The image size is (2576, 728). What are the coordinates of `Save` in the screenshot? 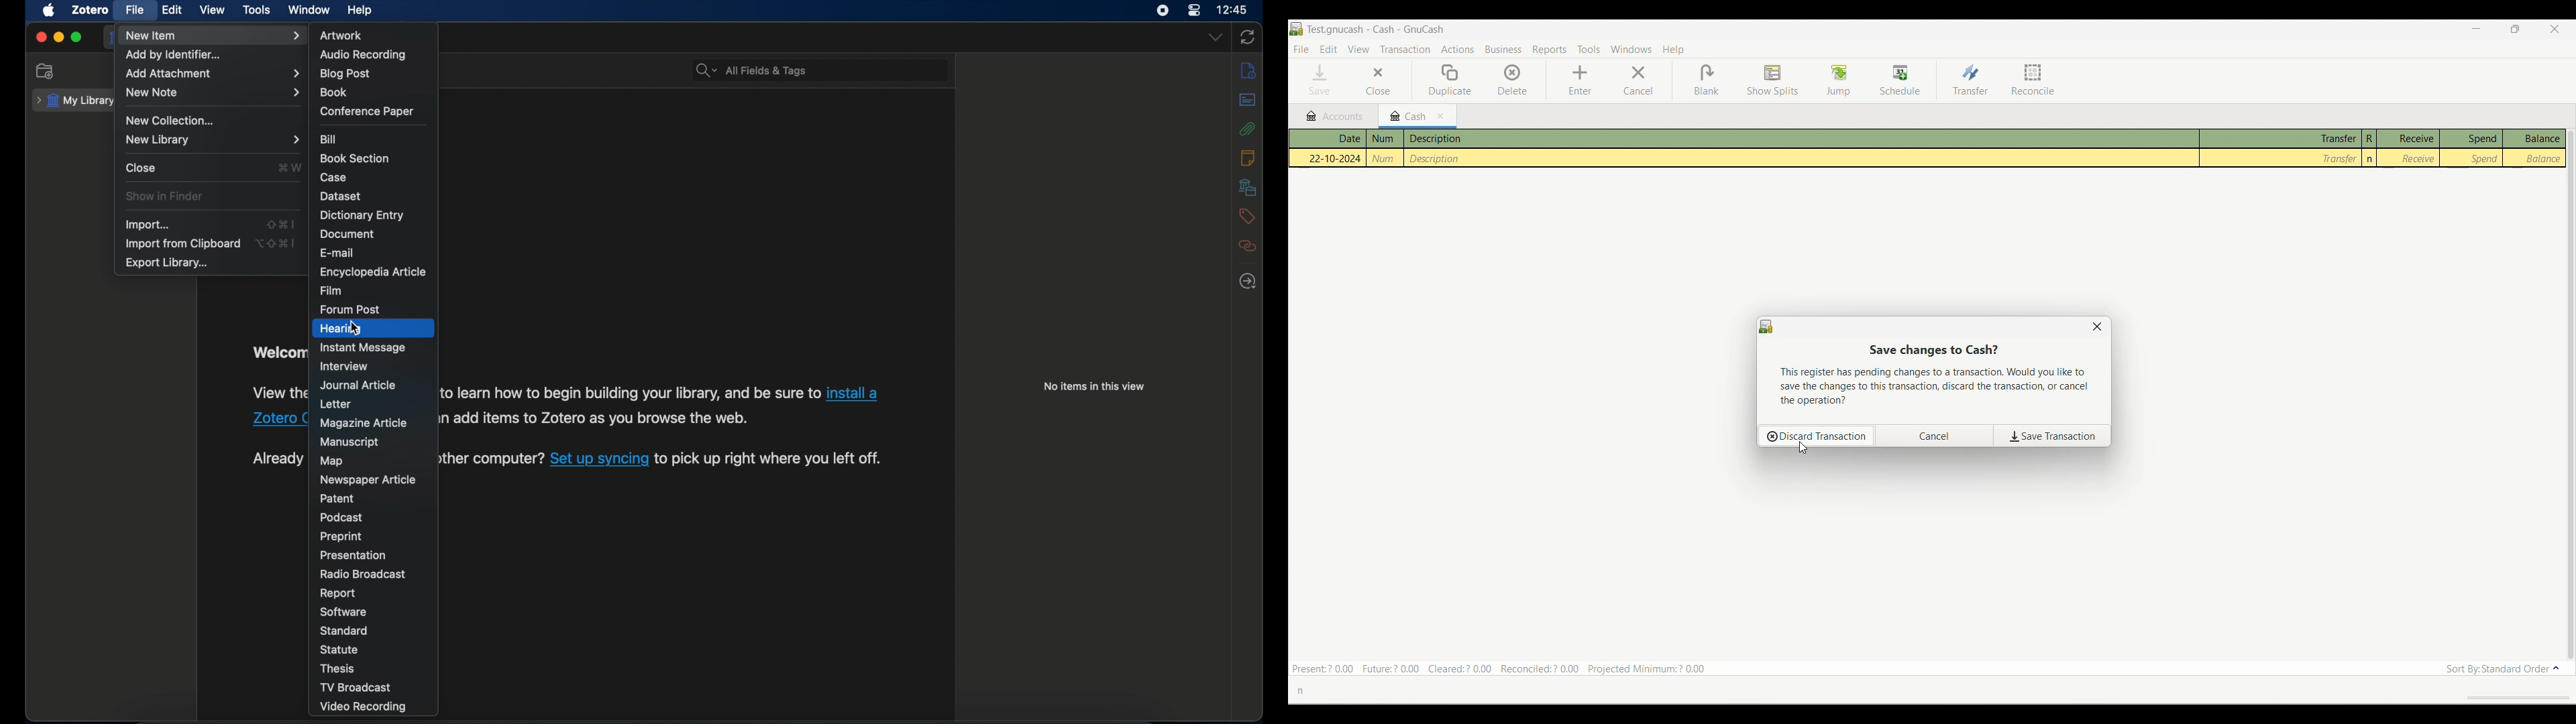 It's located at (1319, 80).